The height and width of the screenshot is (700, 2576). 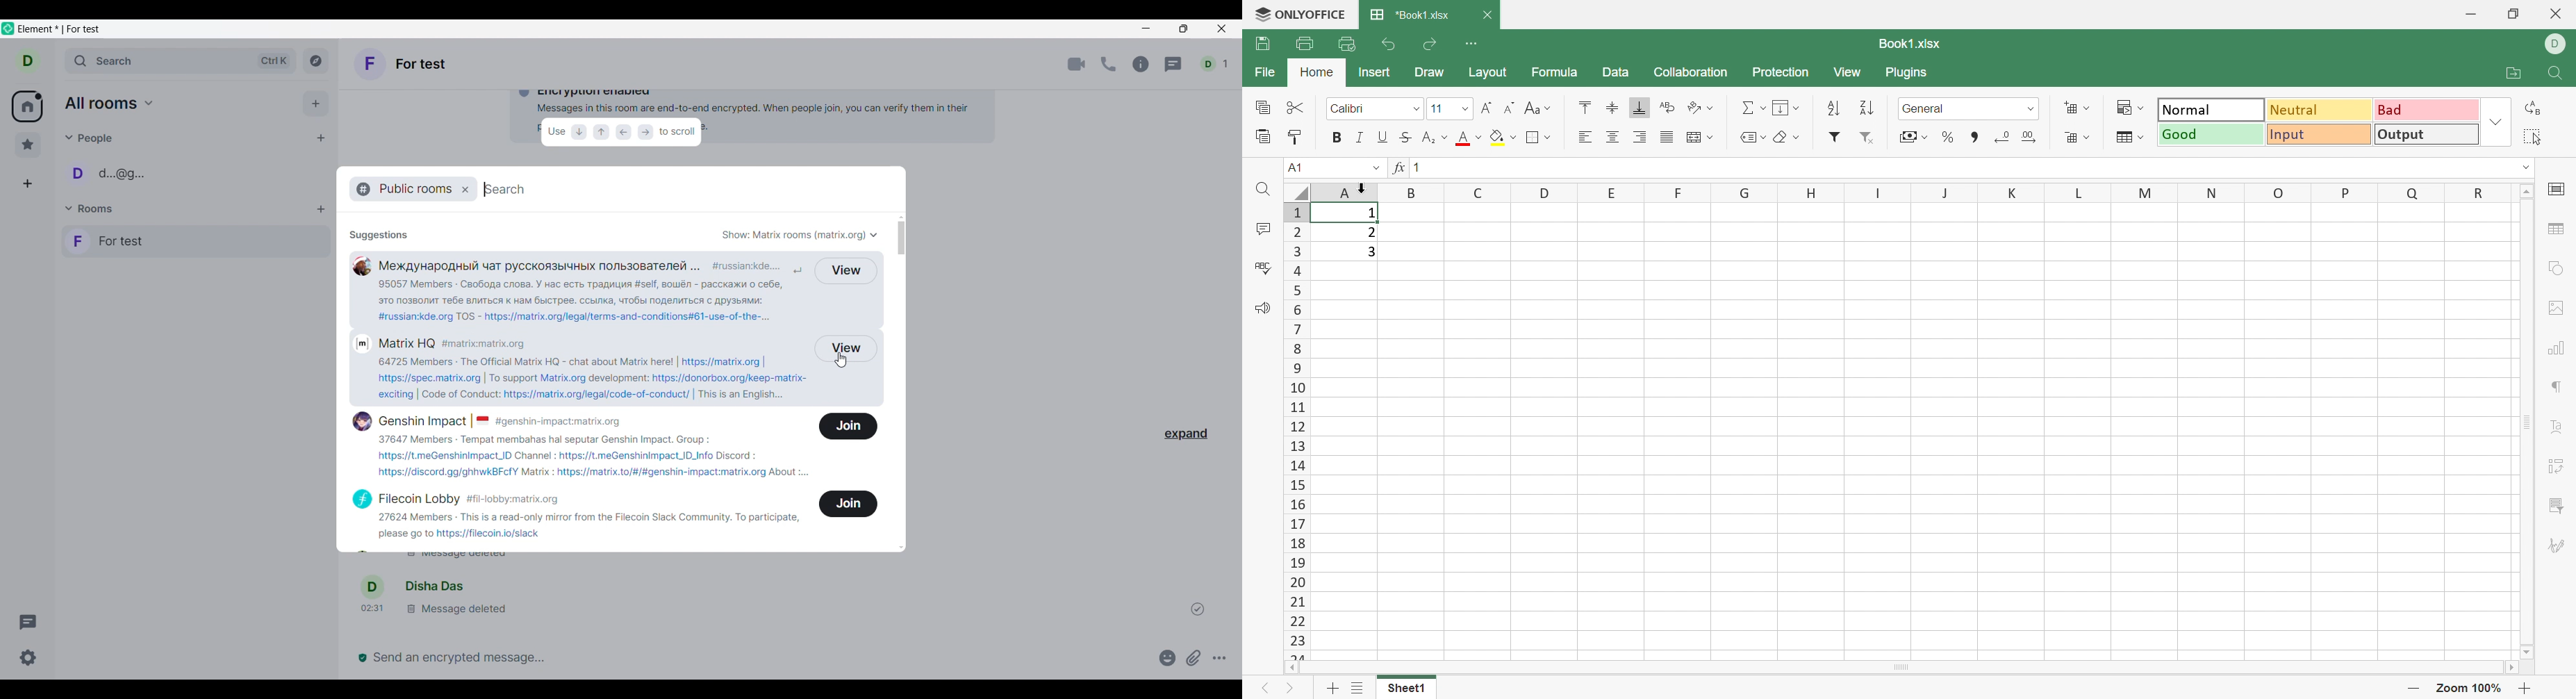 I want to click on Named ranges, so click(x=1751, y=138).